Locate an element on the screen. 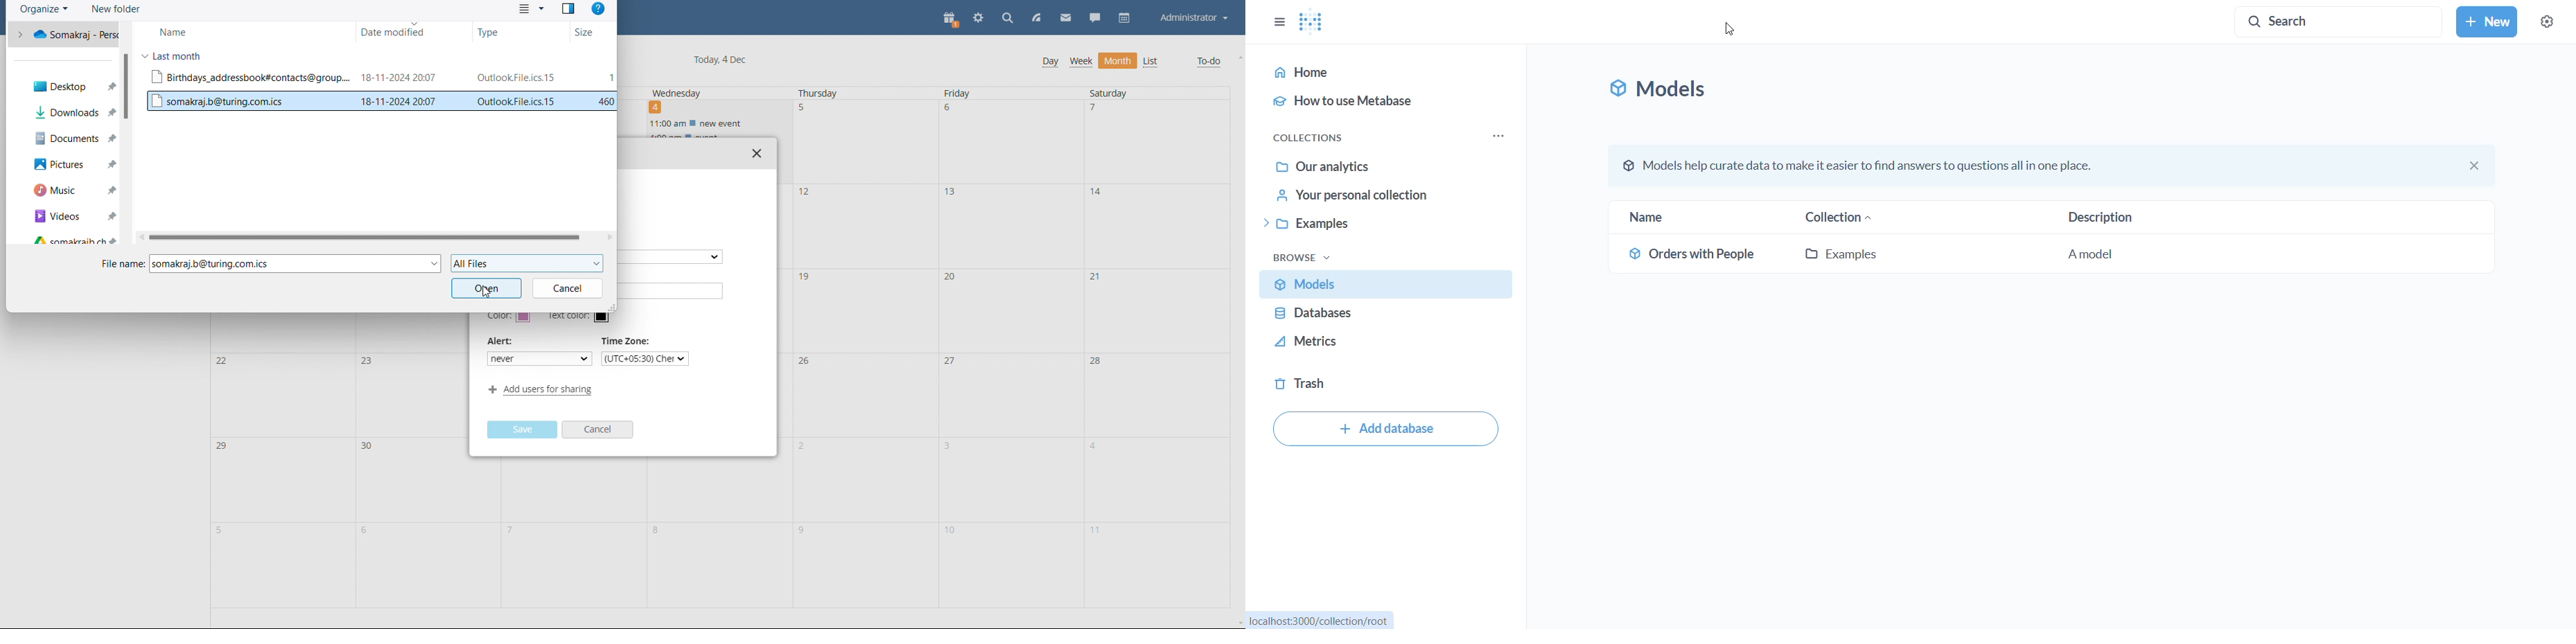  preview pane is located at coordinates (568, 8).